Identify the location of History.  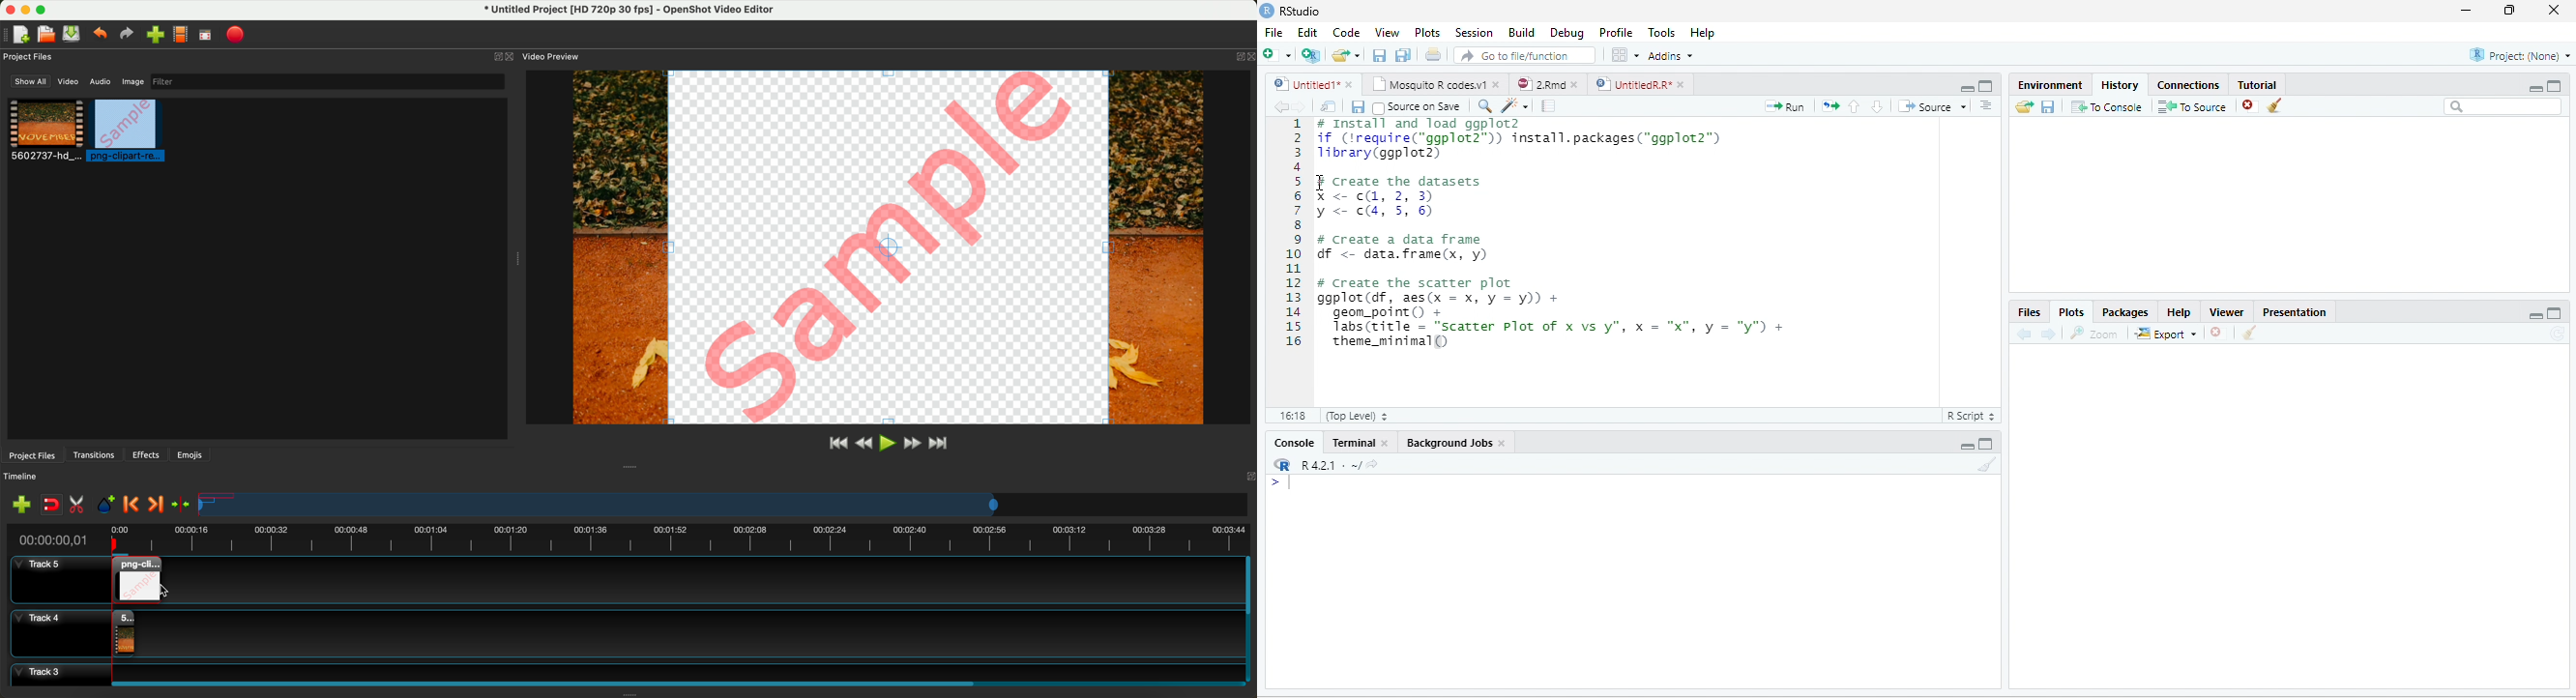
(2119, 85).